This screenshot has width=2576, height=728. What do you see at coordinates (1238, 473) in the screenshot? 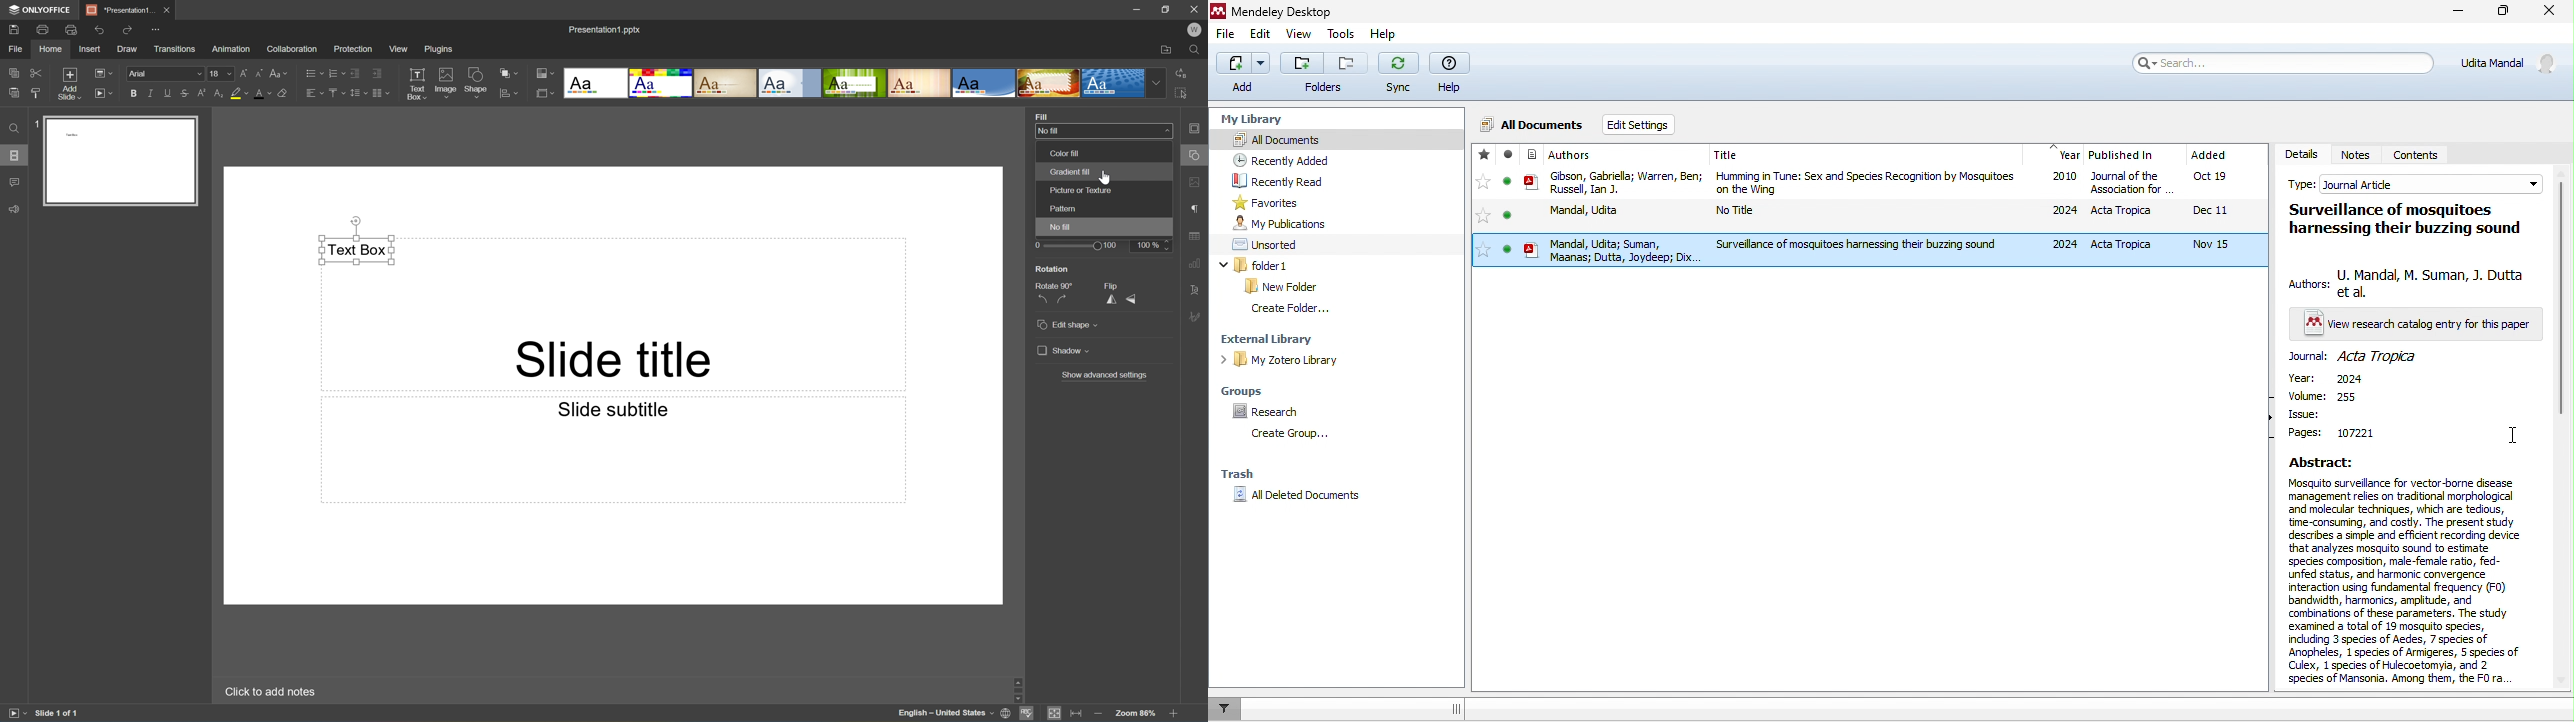
I see `trash` at bounding box center [1238, 473].